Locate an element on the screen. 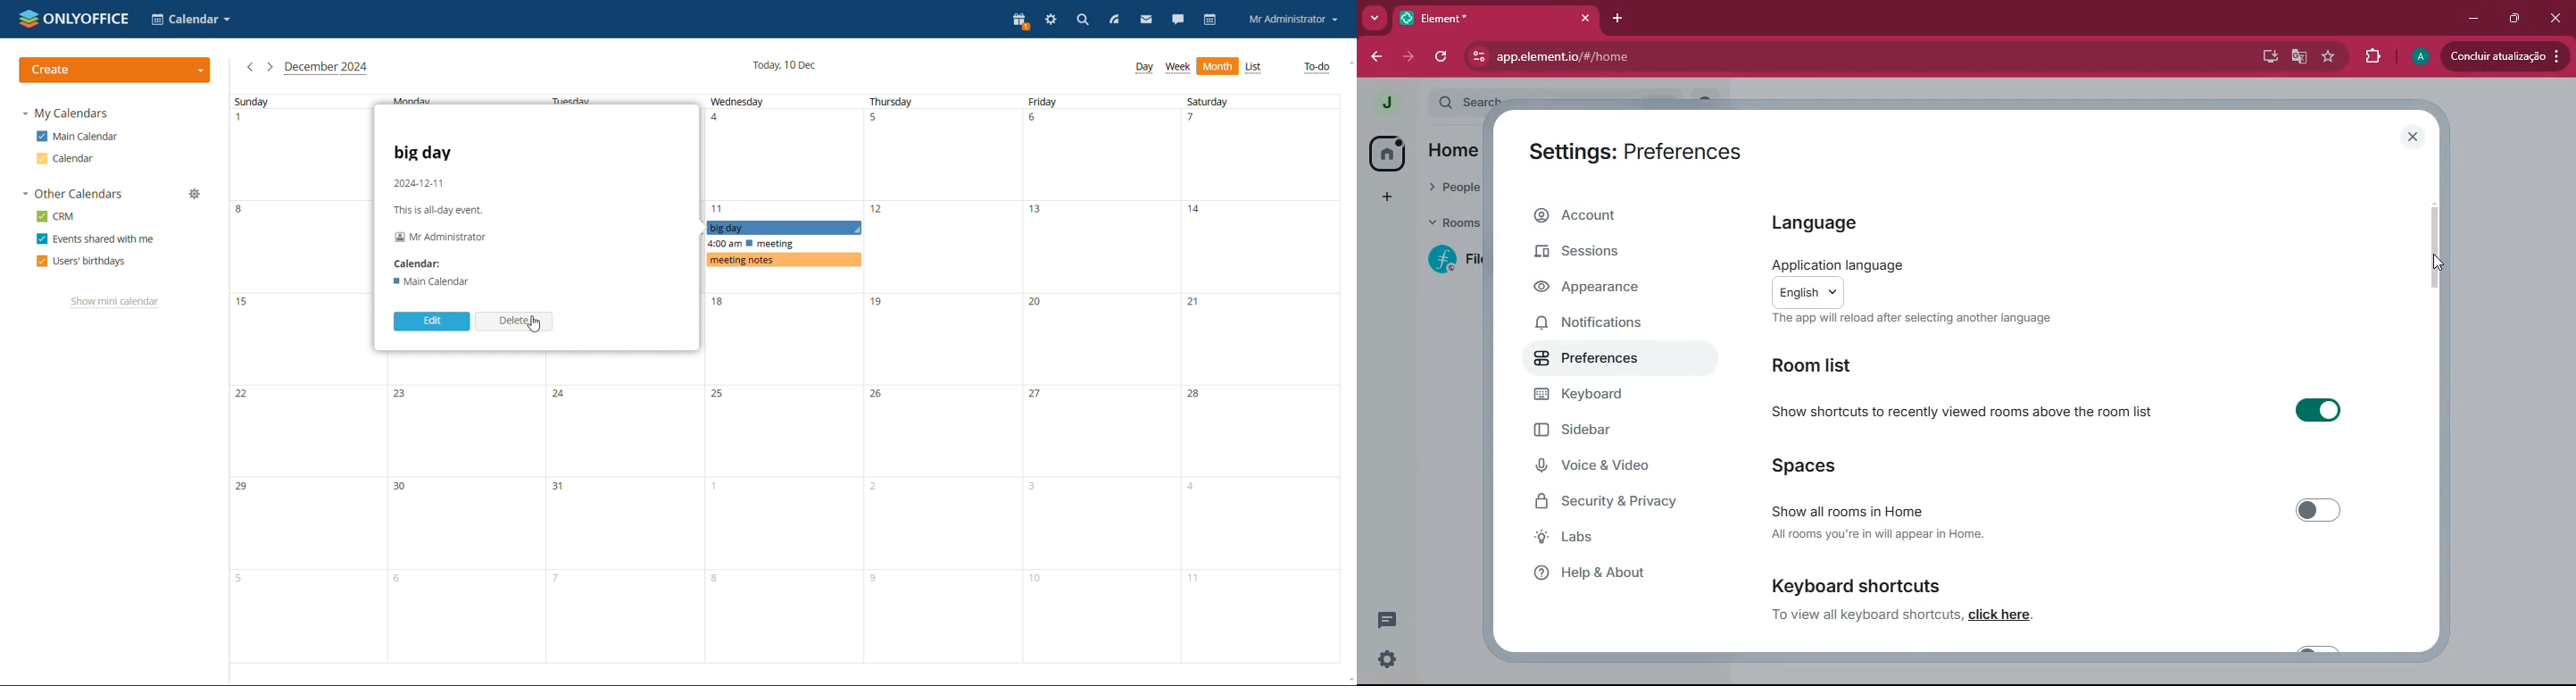 The image size is (2576, 700). bookmark is located at coordinates (2329, 58).